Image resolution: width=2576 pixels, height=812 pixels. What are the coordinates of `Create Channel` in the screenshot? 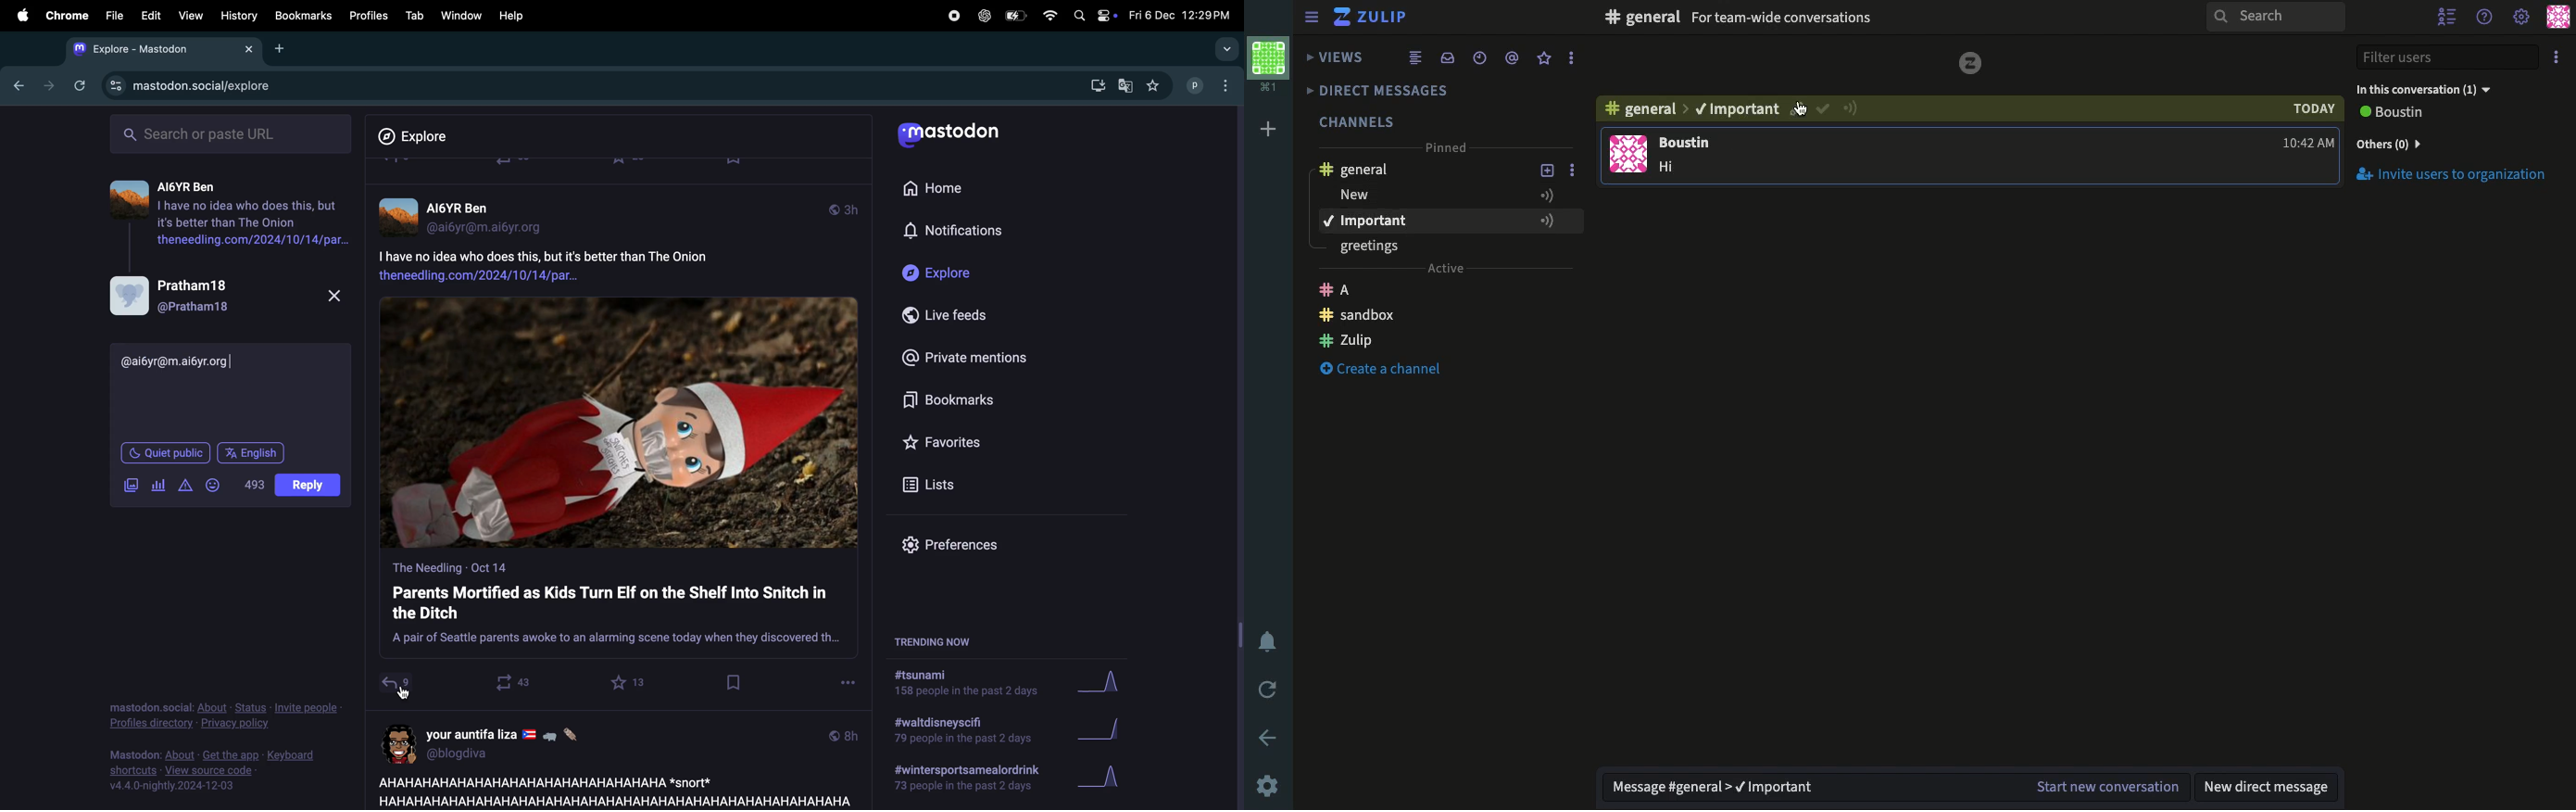 It's located at (1395, 373).